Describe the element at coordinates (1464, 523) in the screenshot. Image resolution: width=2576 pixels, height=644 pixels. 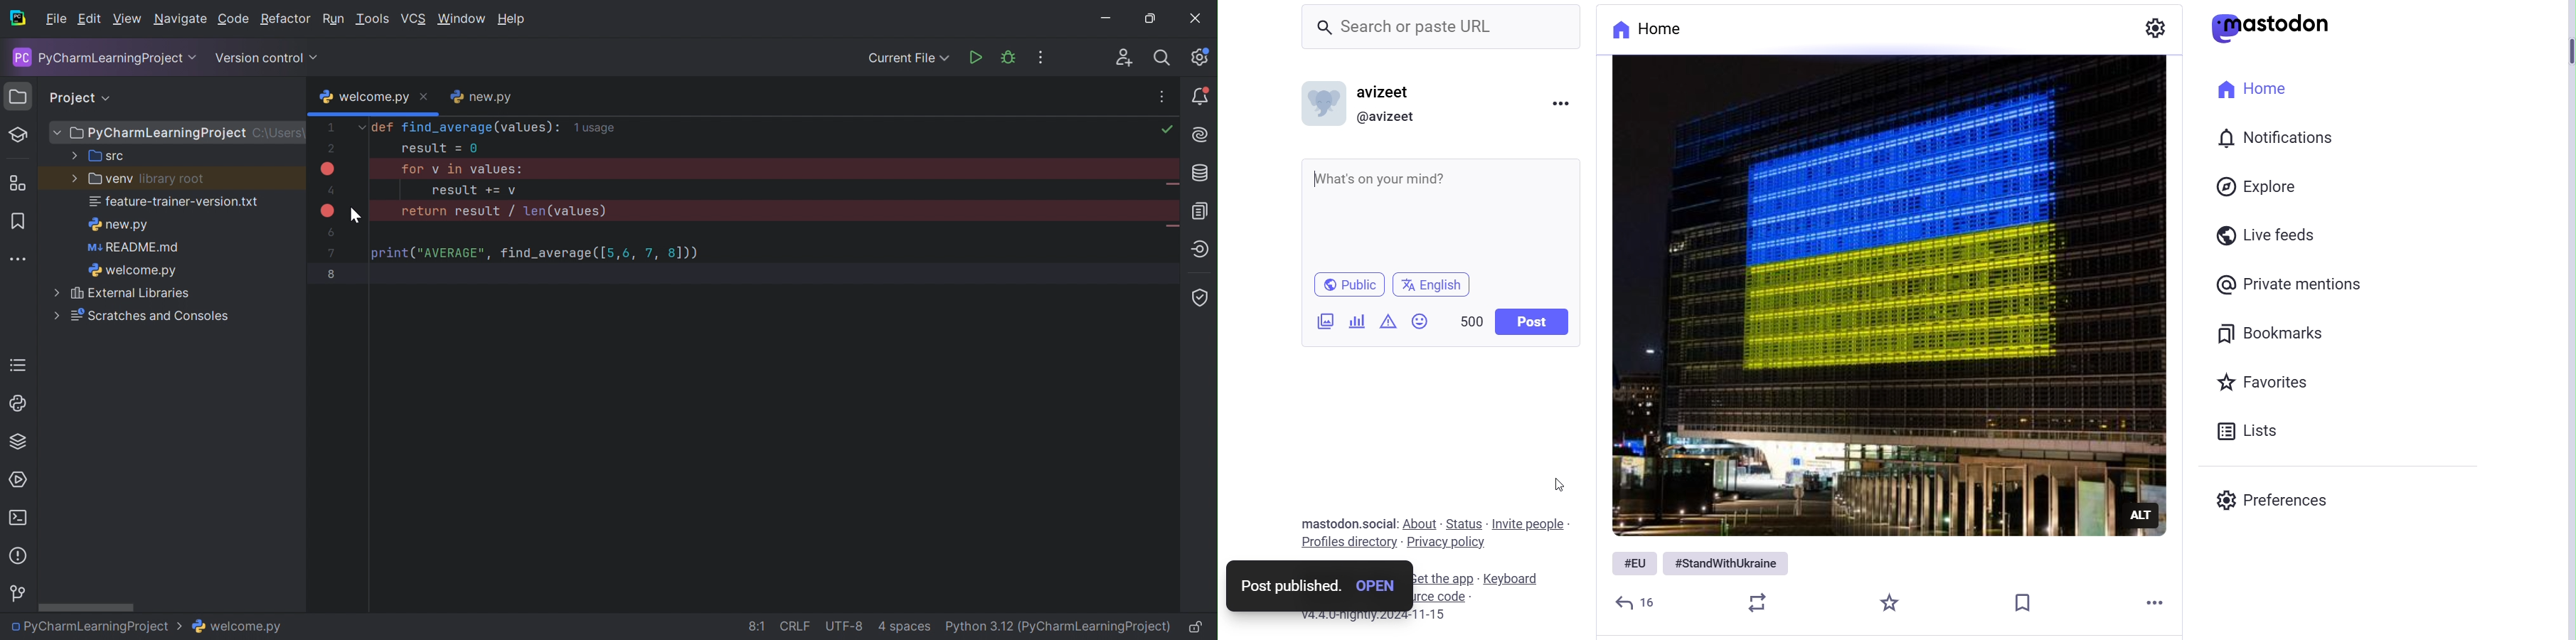
I see `Status` at that location.